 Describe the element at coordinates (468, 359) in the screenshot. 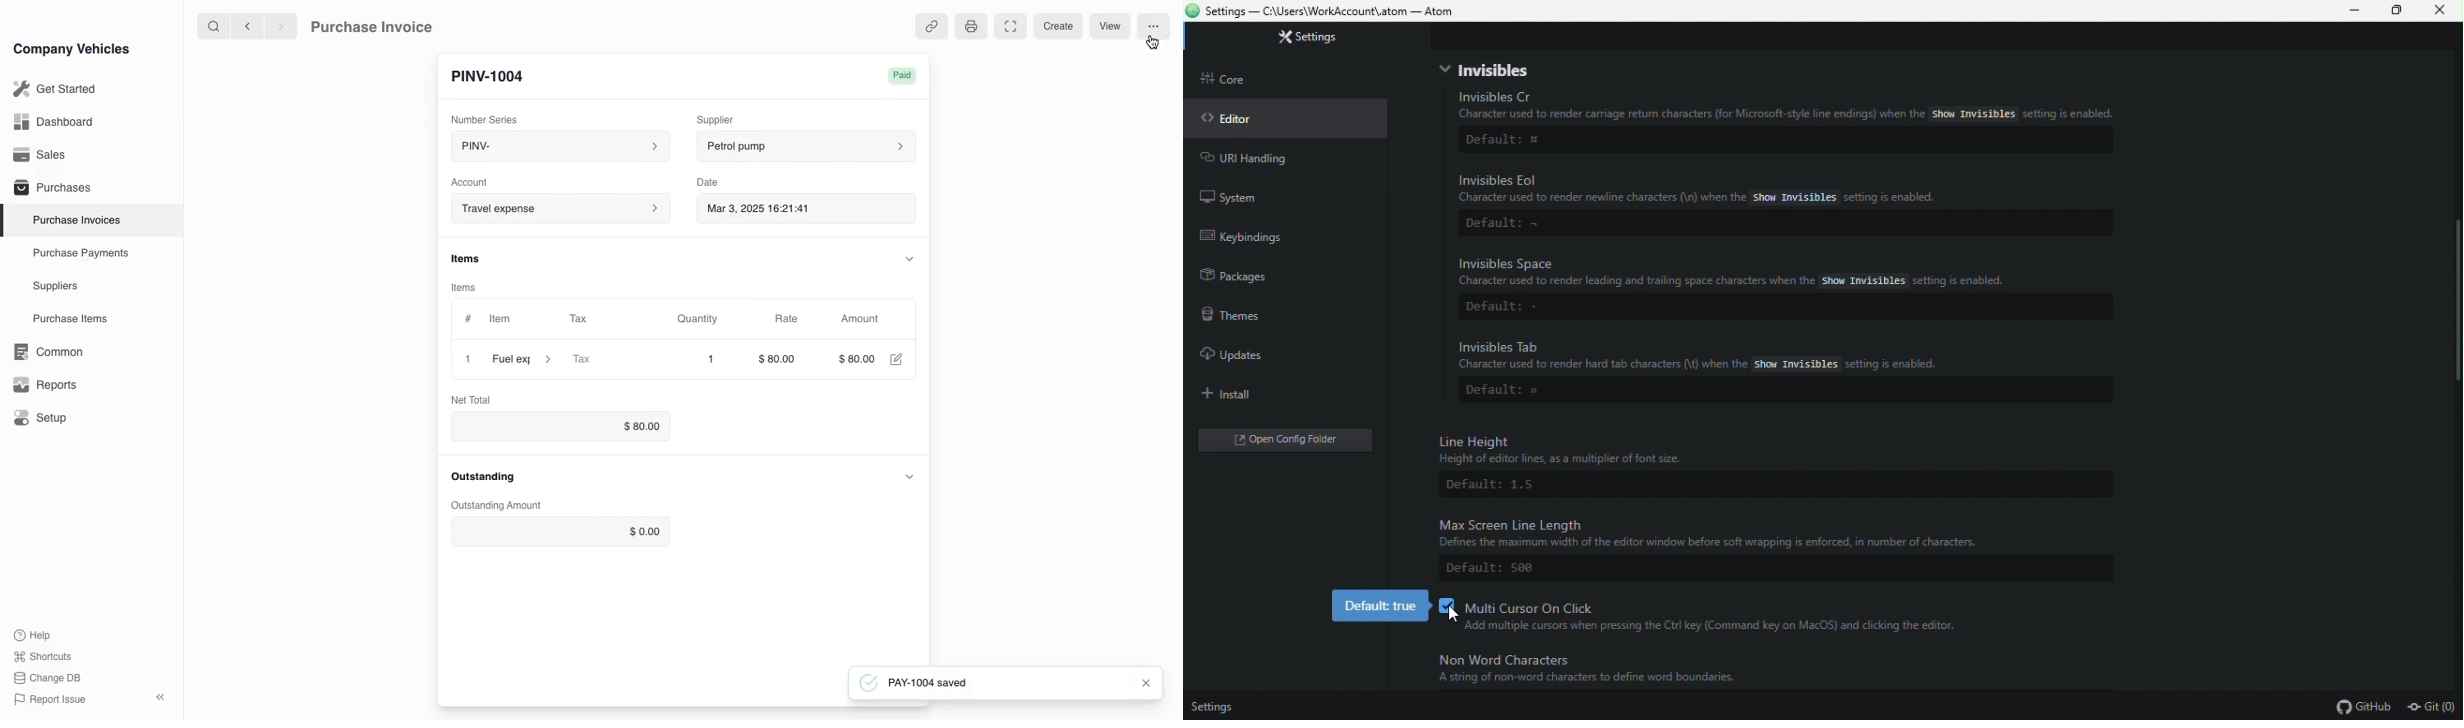

I see `1` at that location.